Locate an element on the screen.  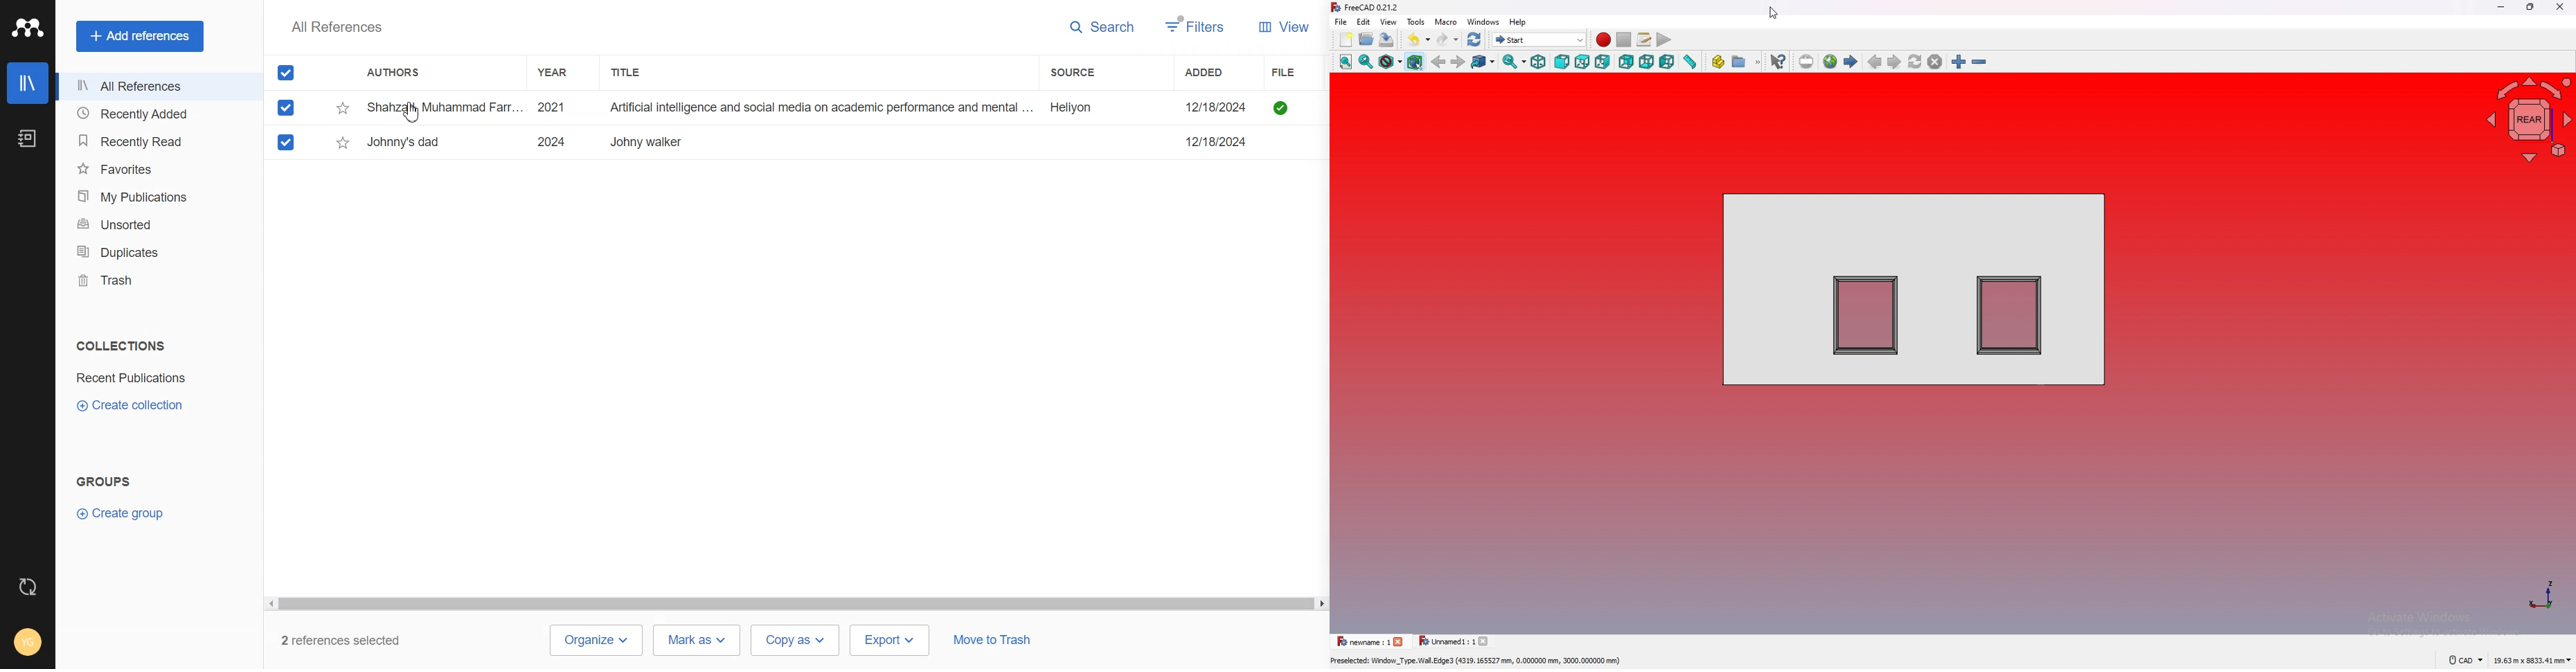
undo is located at coordinates (1420, 39).